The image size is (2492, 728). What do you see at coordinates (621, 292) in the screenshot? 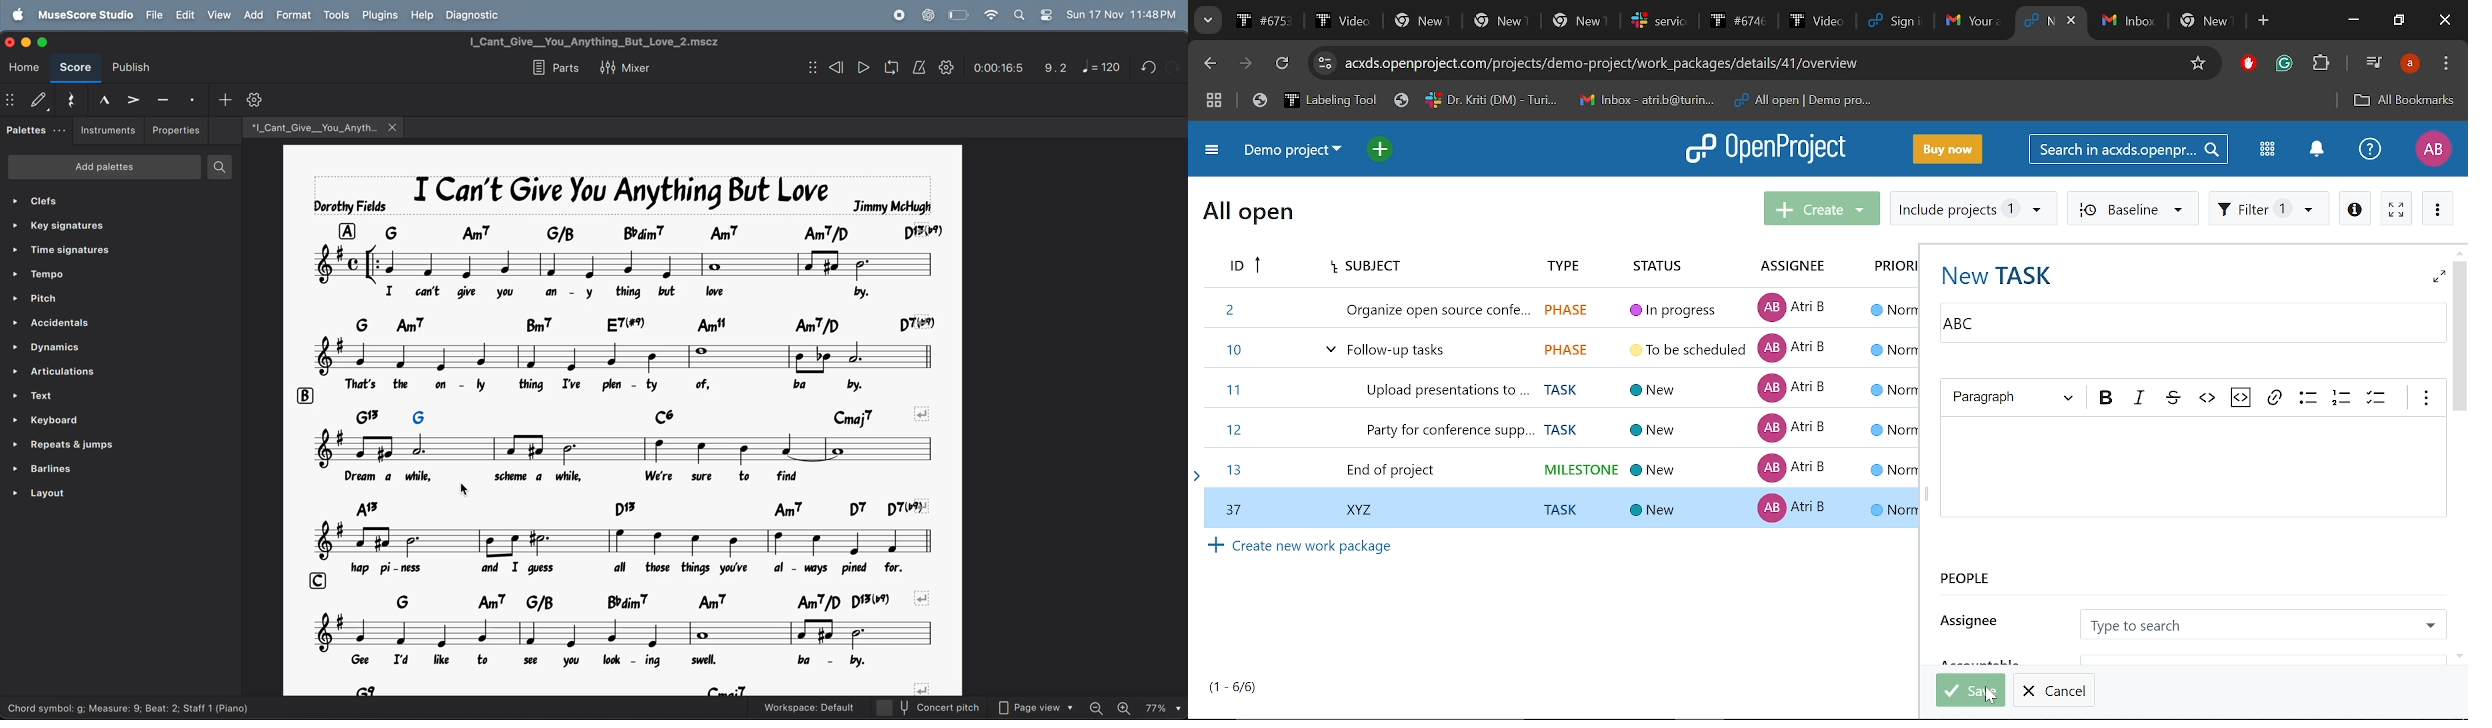
I see `lyrics` at bounding box center [621, 292].